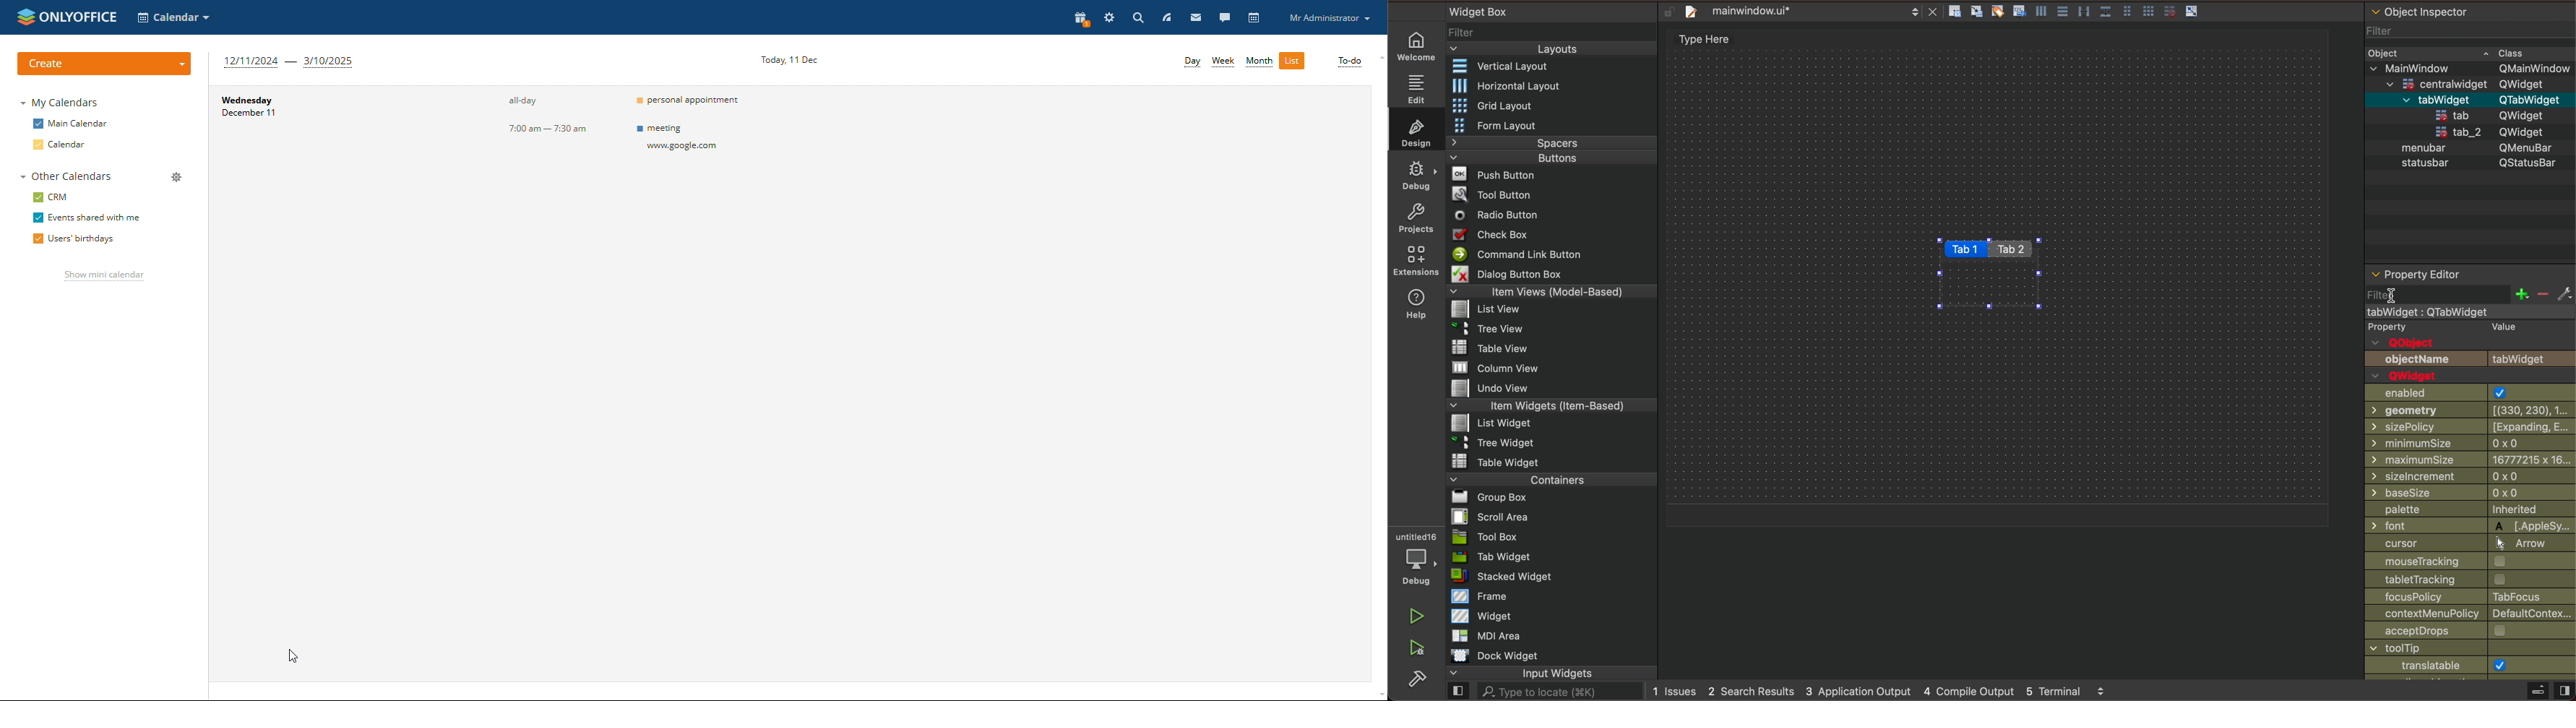 The width and height of the screenshot is (2576, 728). I want to click on Widget Box, so click(1475, 12).